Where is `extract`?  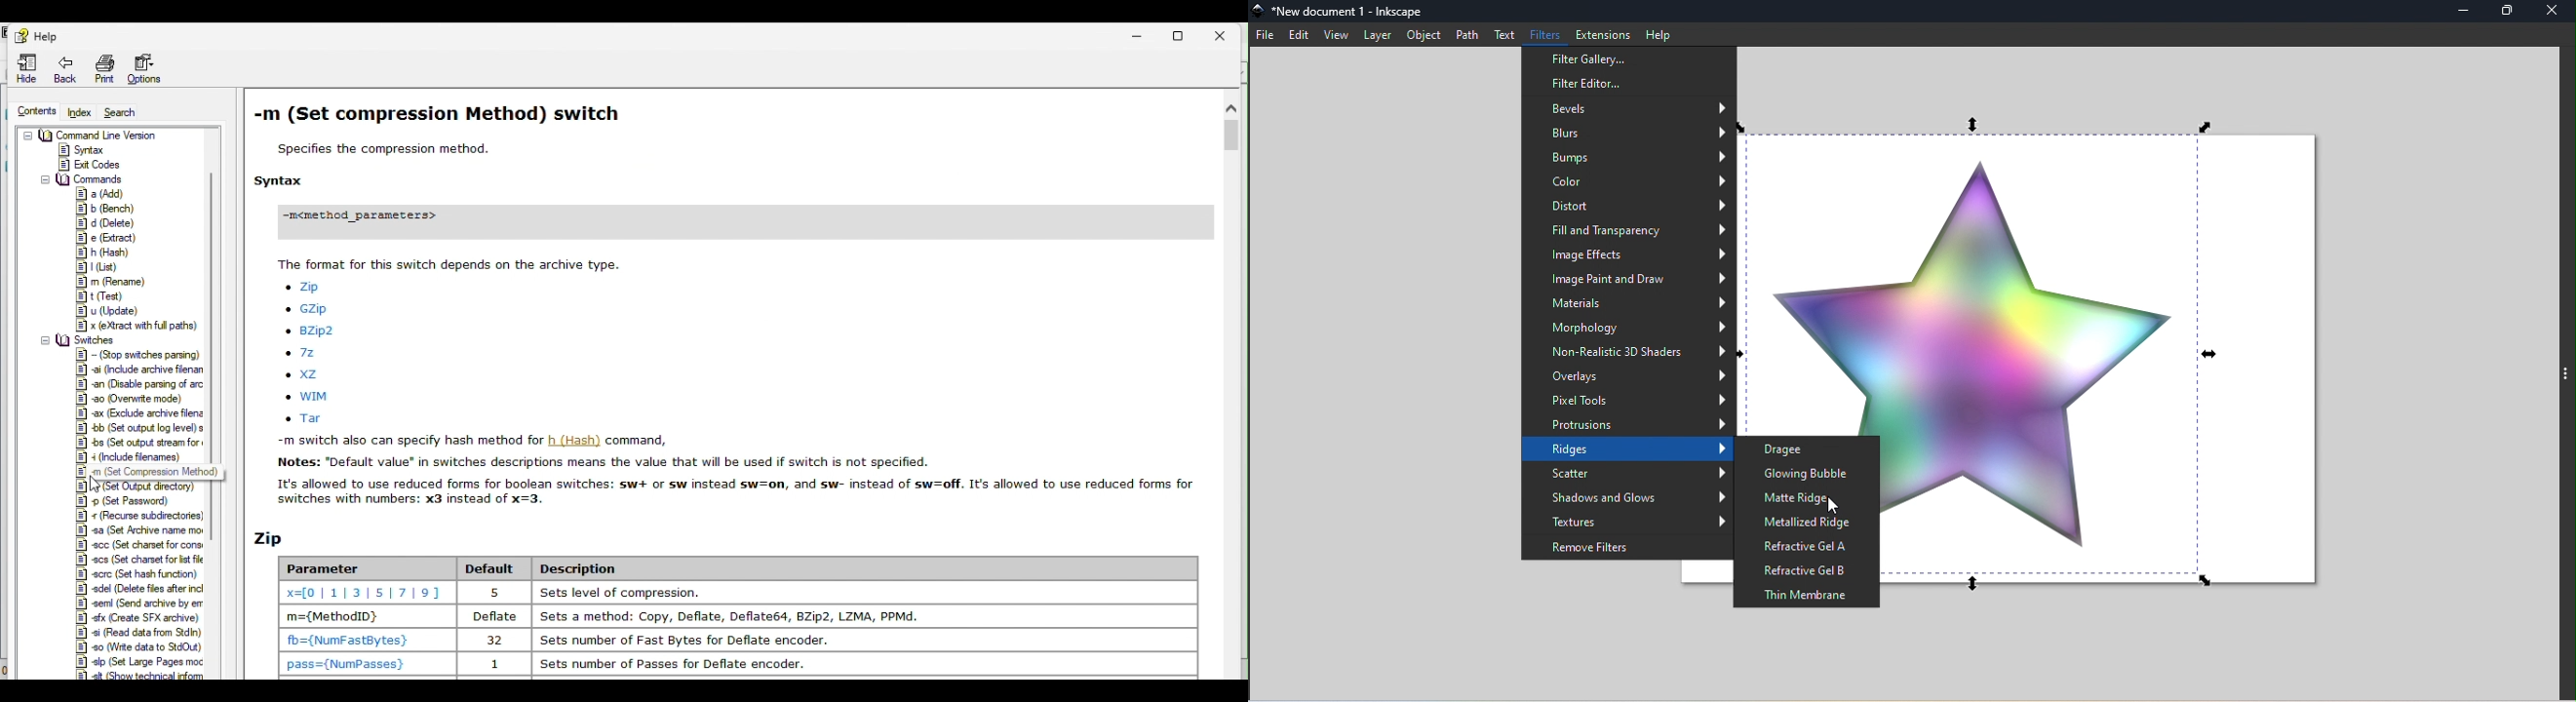 extract is located at coordinates (136, 325).